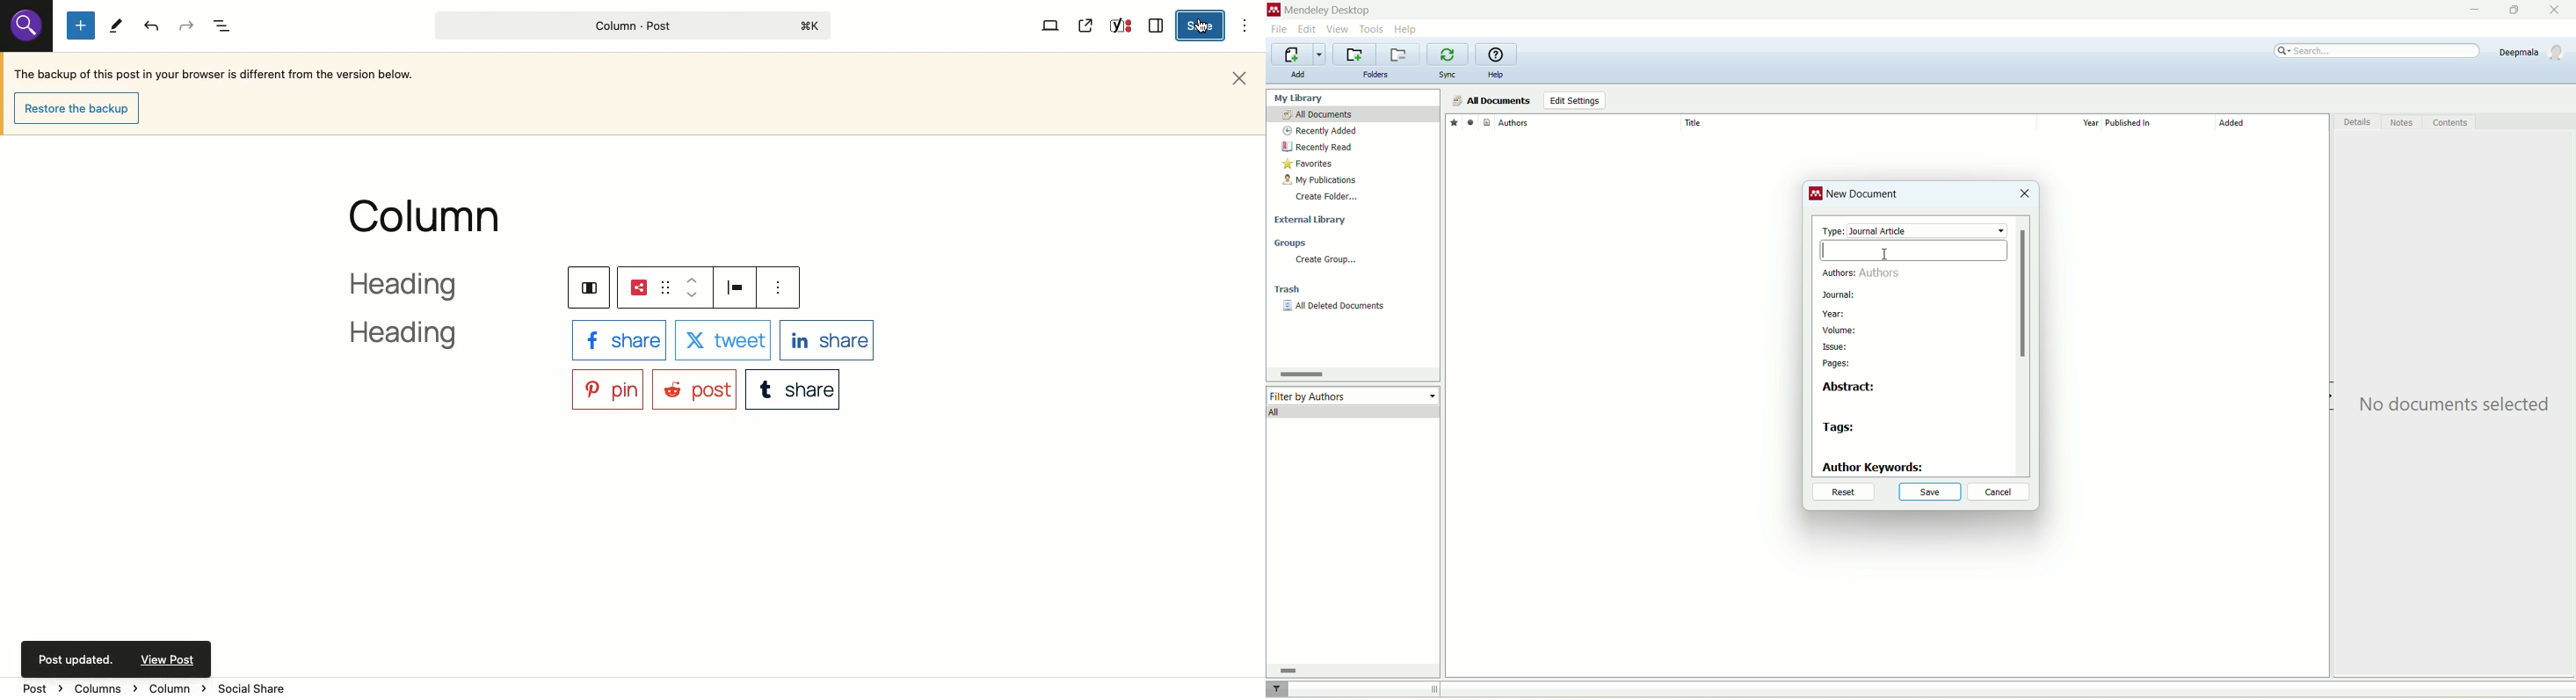  What do you see at coordinates (1317, 147) in the screenshot?
I see `recently read` at bounding box center [1317, 147].